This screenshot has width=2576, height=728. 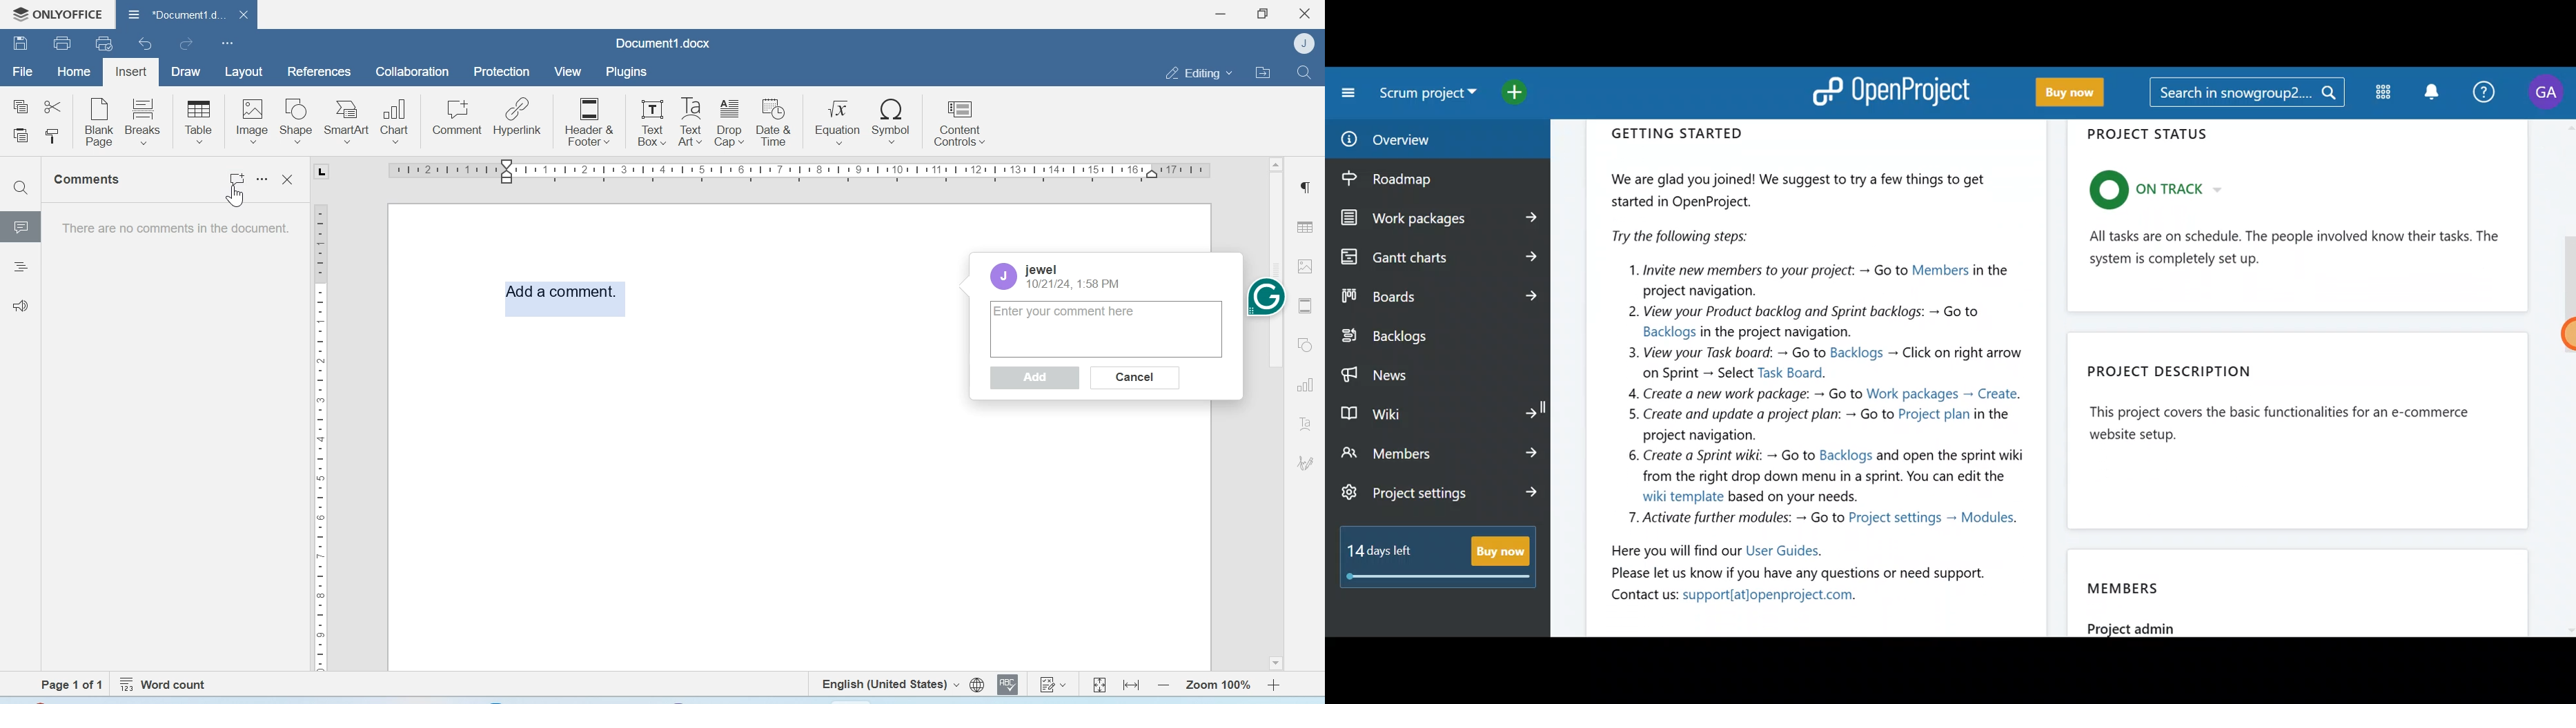 What do you see at coordinates (347, 121) in the screenshot?
I see `SmartArt` at bounding box center [347, 121].